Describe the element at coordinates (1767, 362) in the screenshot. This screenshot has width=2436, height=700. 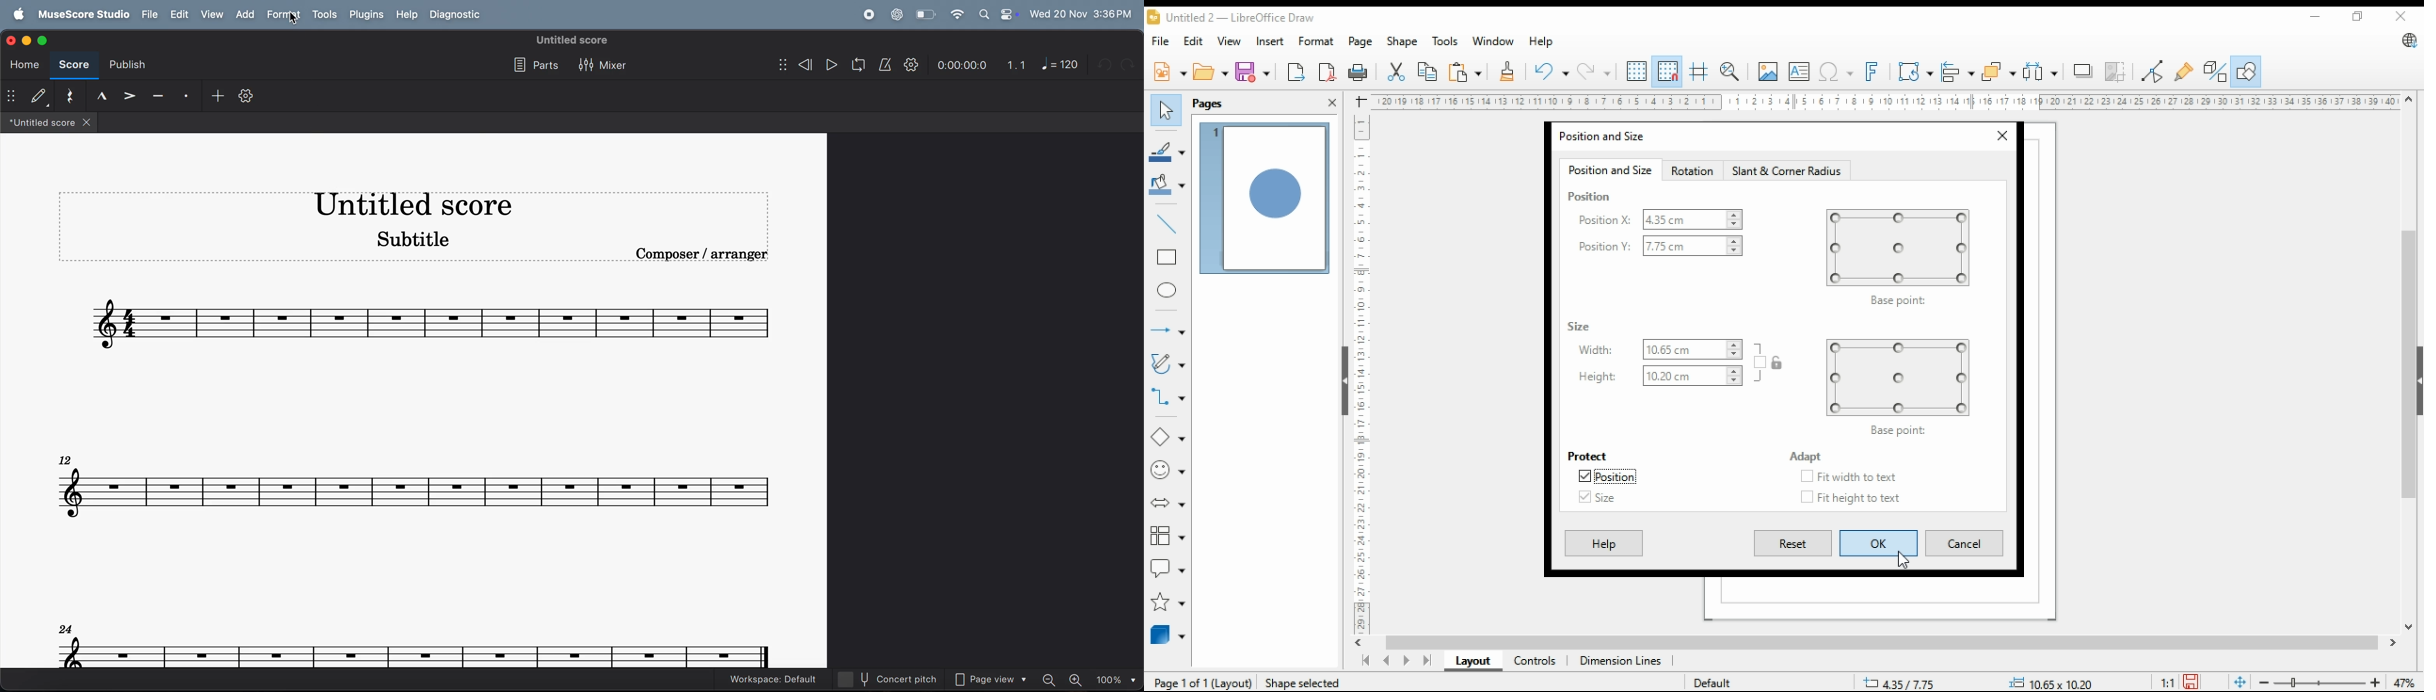
I see `keep ratio` at that location.